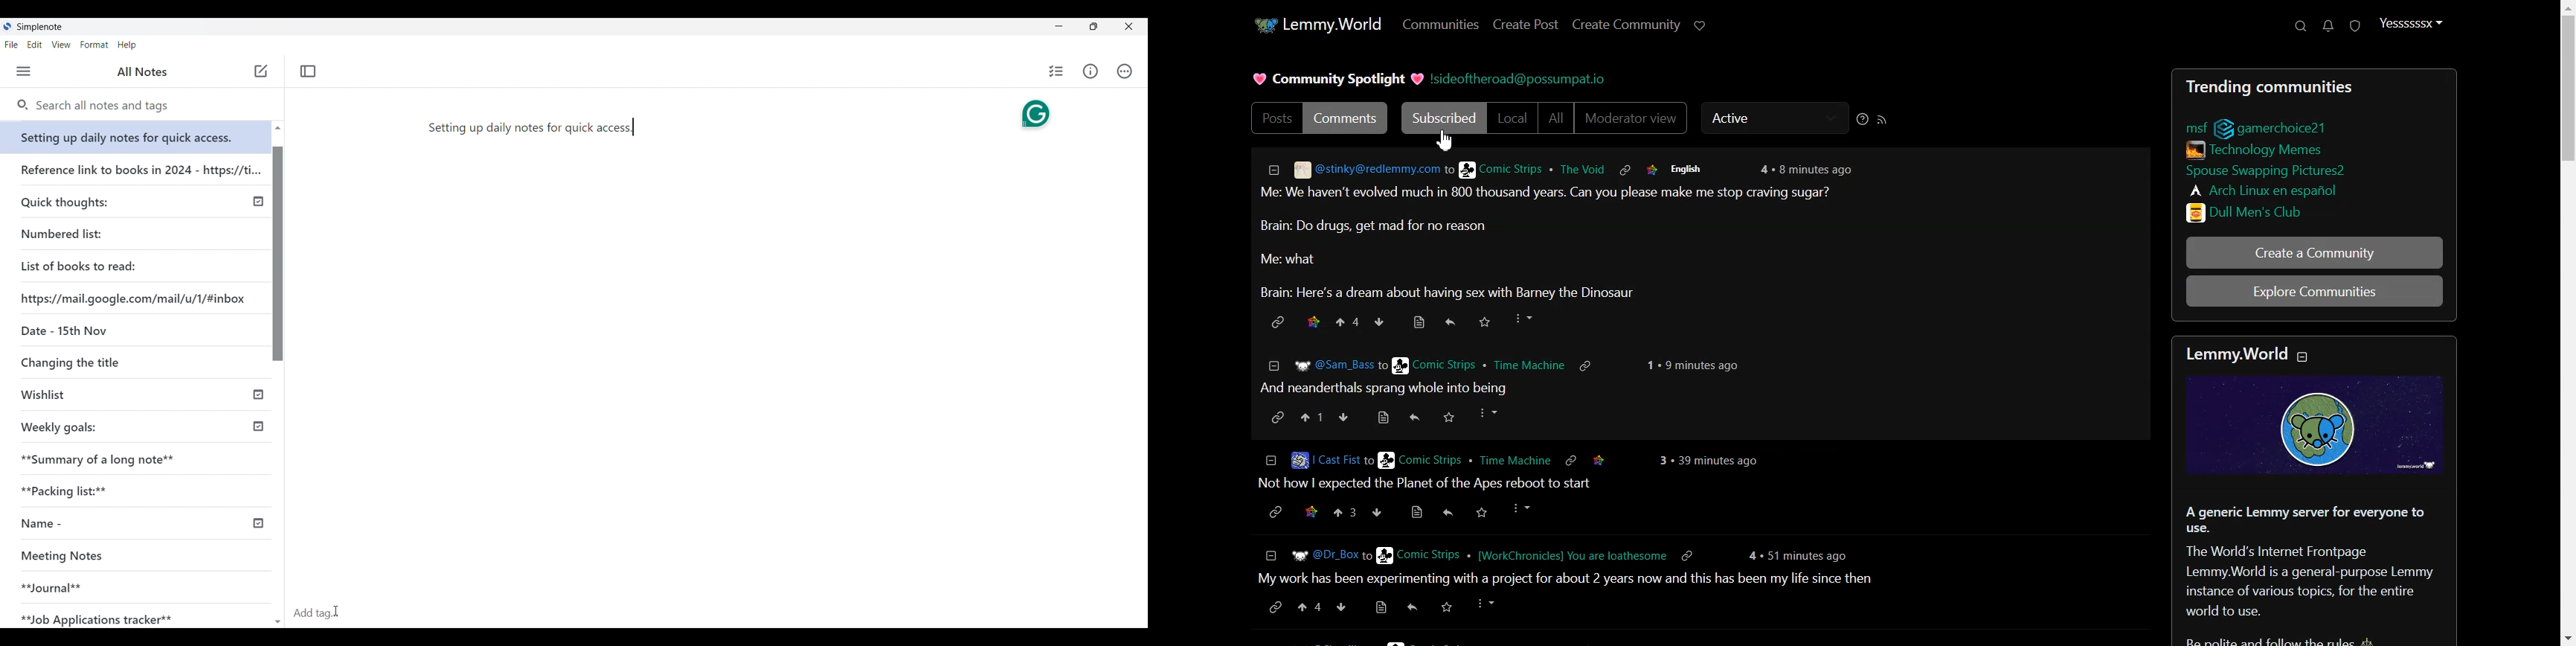  Describe the element at coordinates (2314, 290) in the screenshot. I see `Explore Community` at that location.